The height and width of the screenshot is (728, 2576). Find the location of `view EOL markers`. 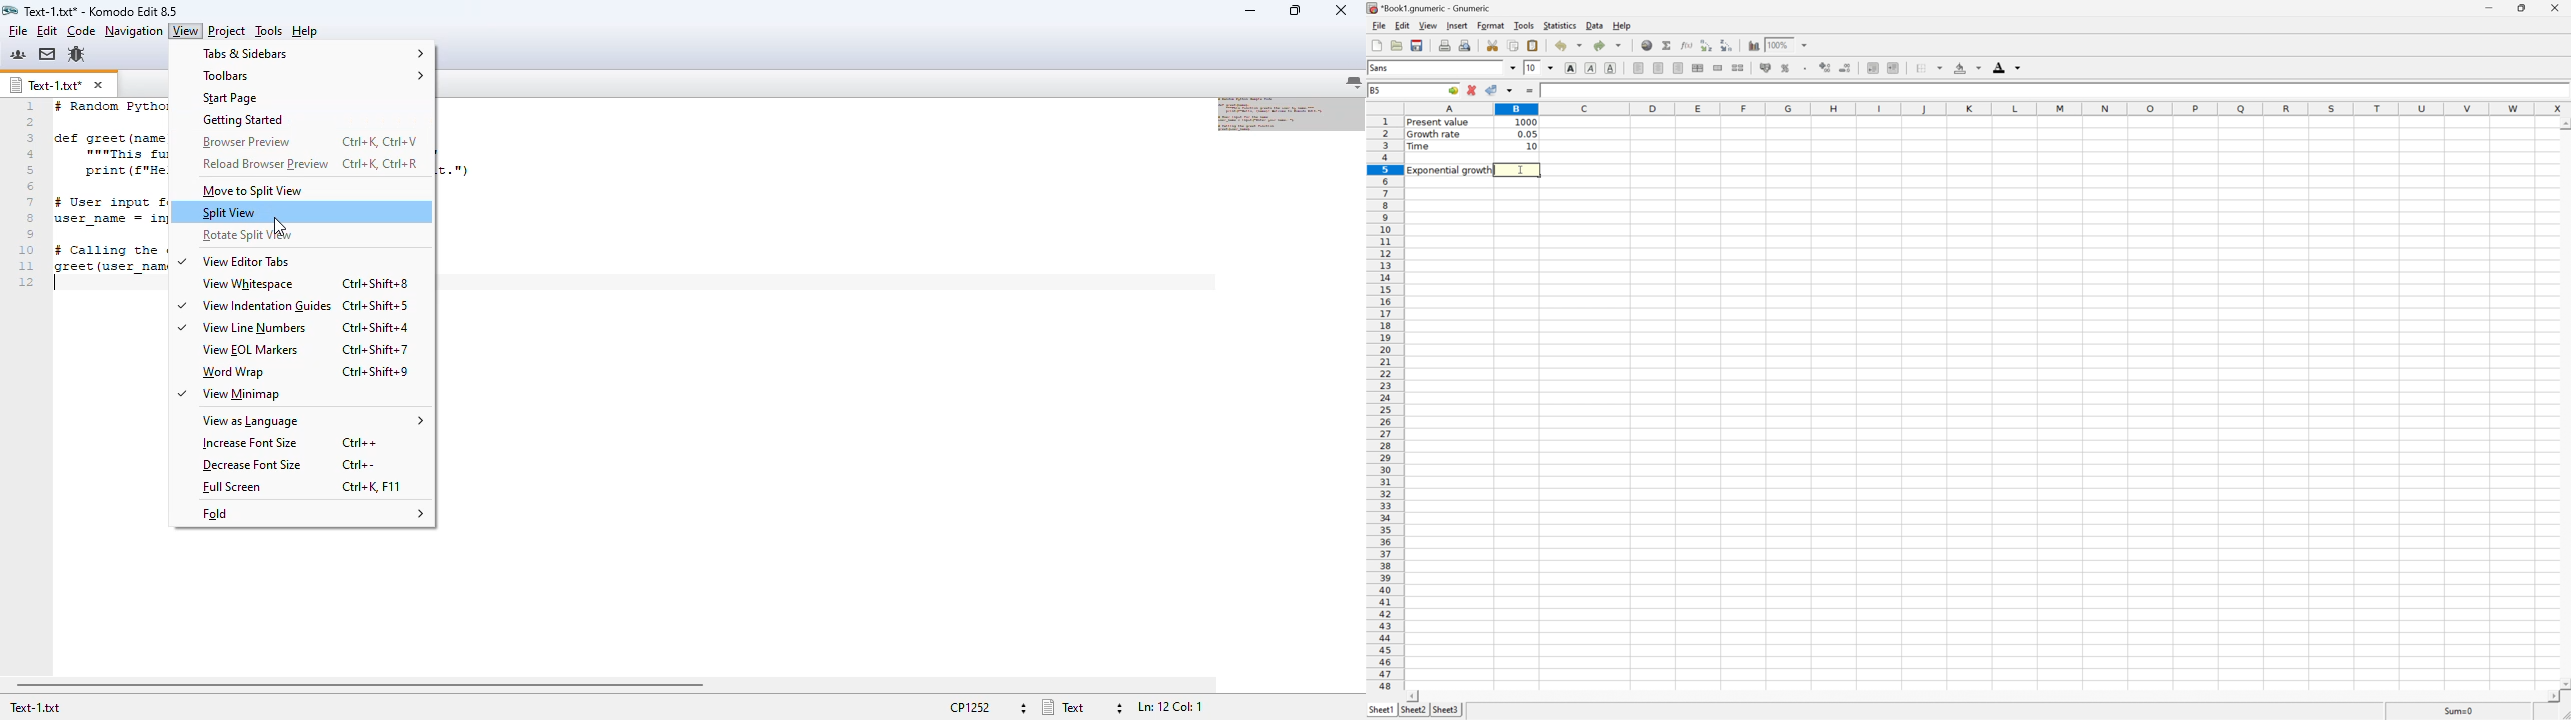

view EOL markers is located at coordinates (249, 350).